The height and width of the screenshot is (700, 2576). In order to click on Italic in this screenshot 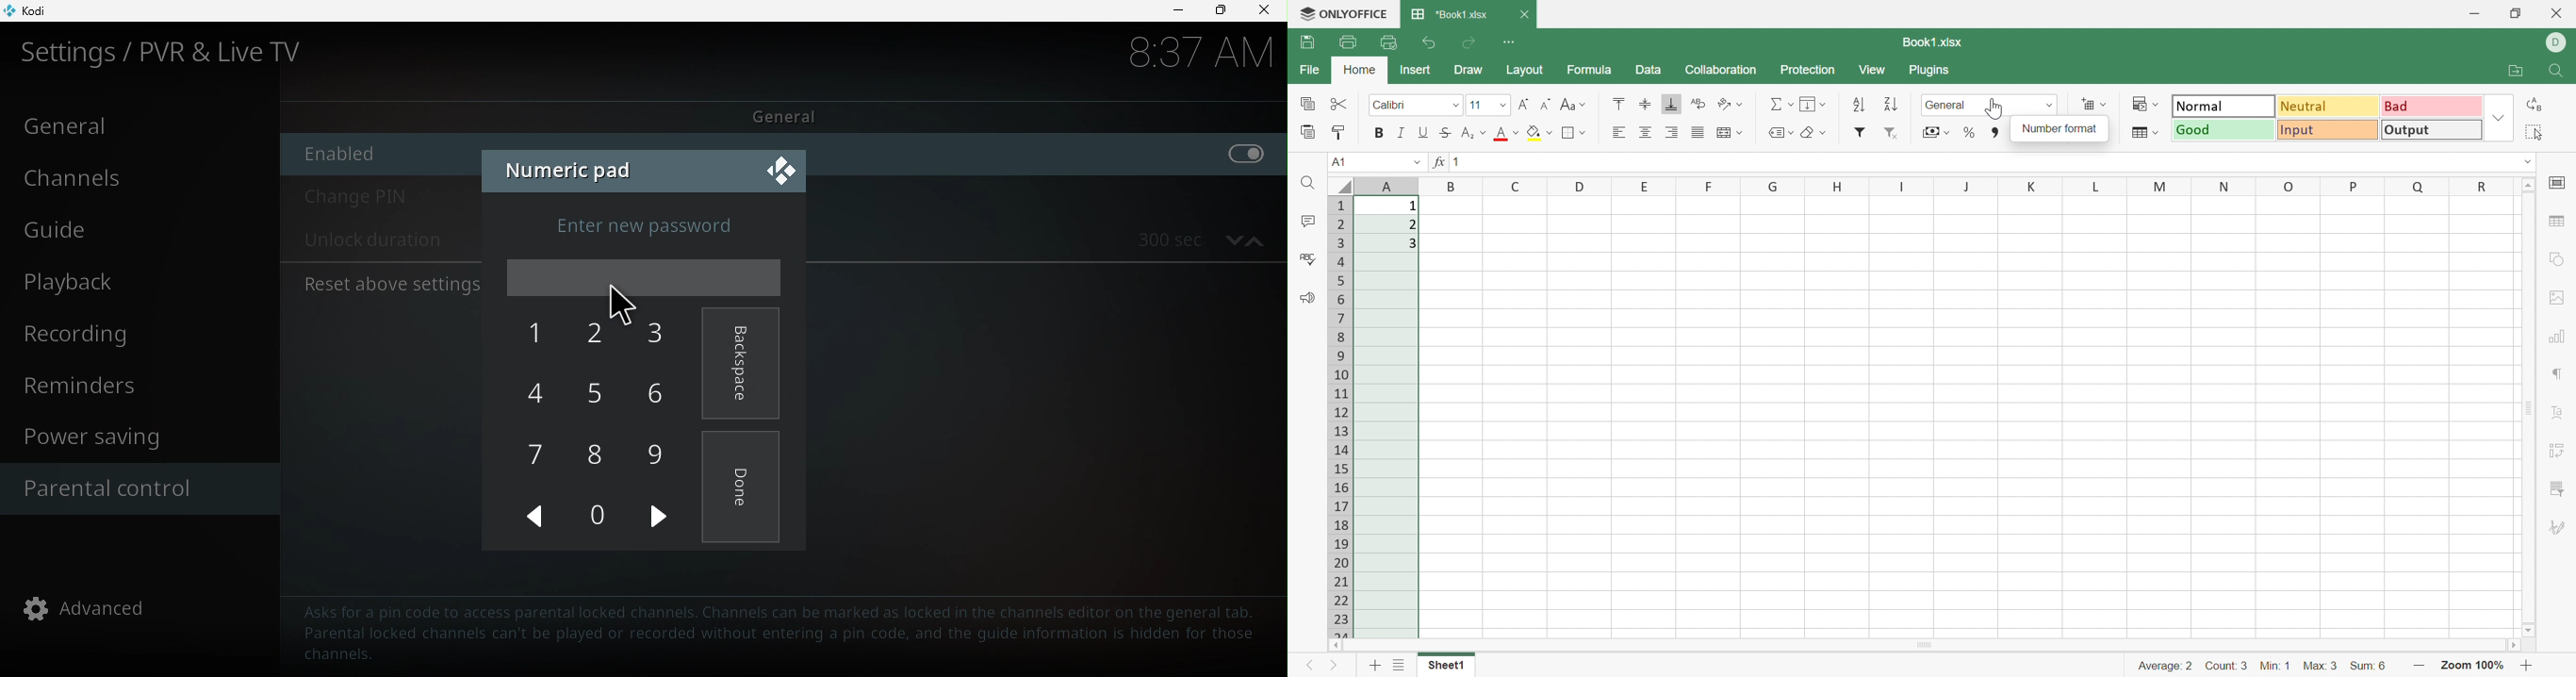, I will do `click(1400, 133)`.